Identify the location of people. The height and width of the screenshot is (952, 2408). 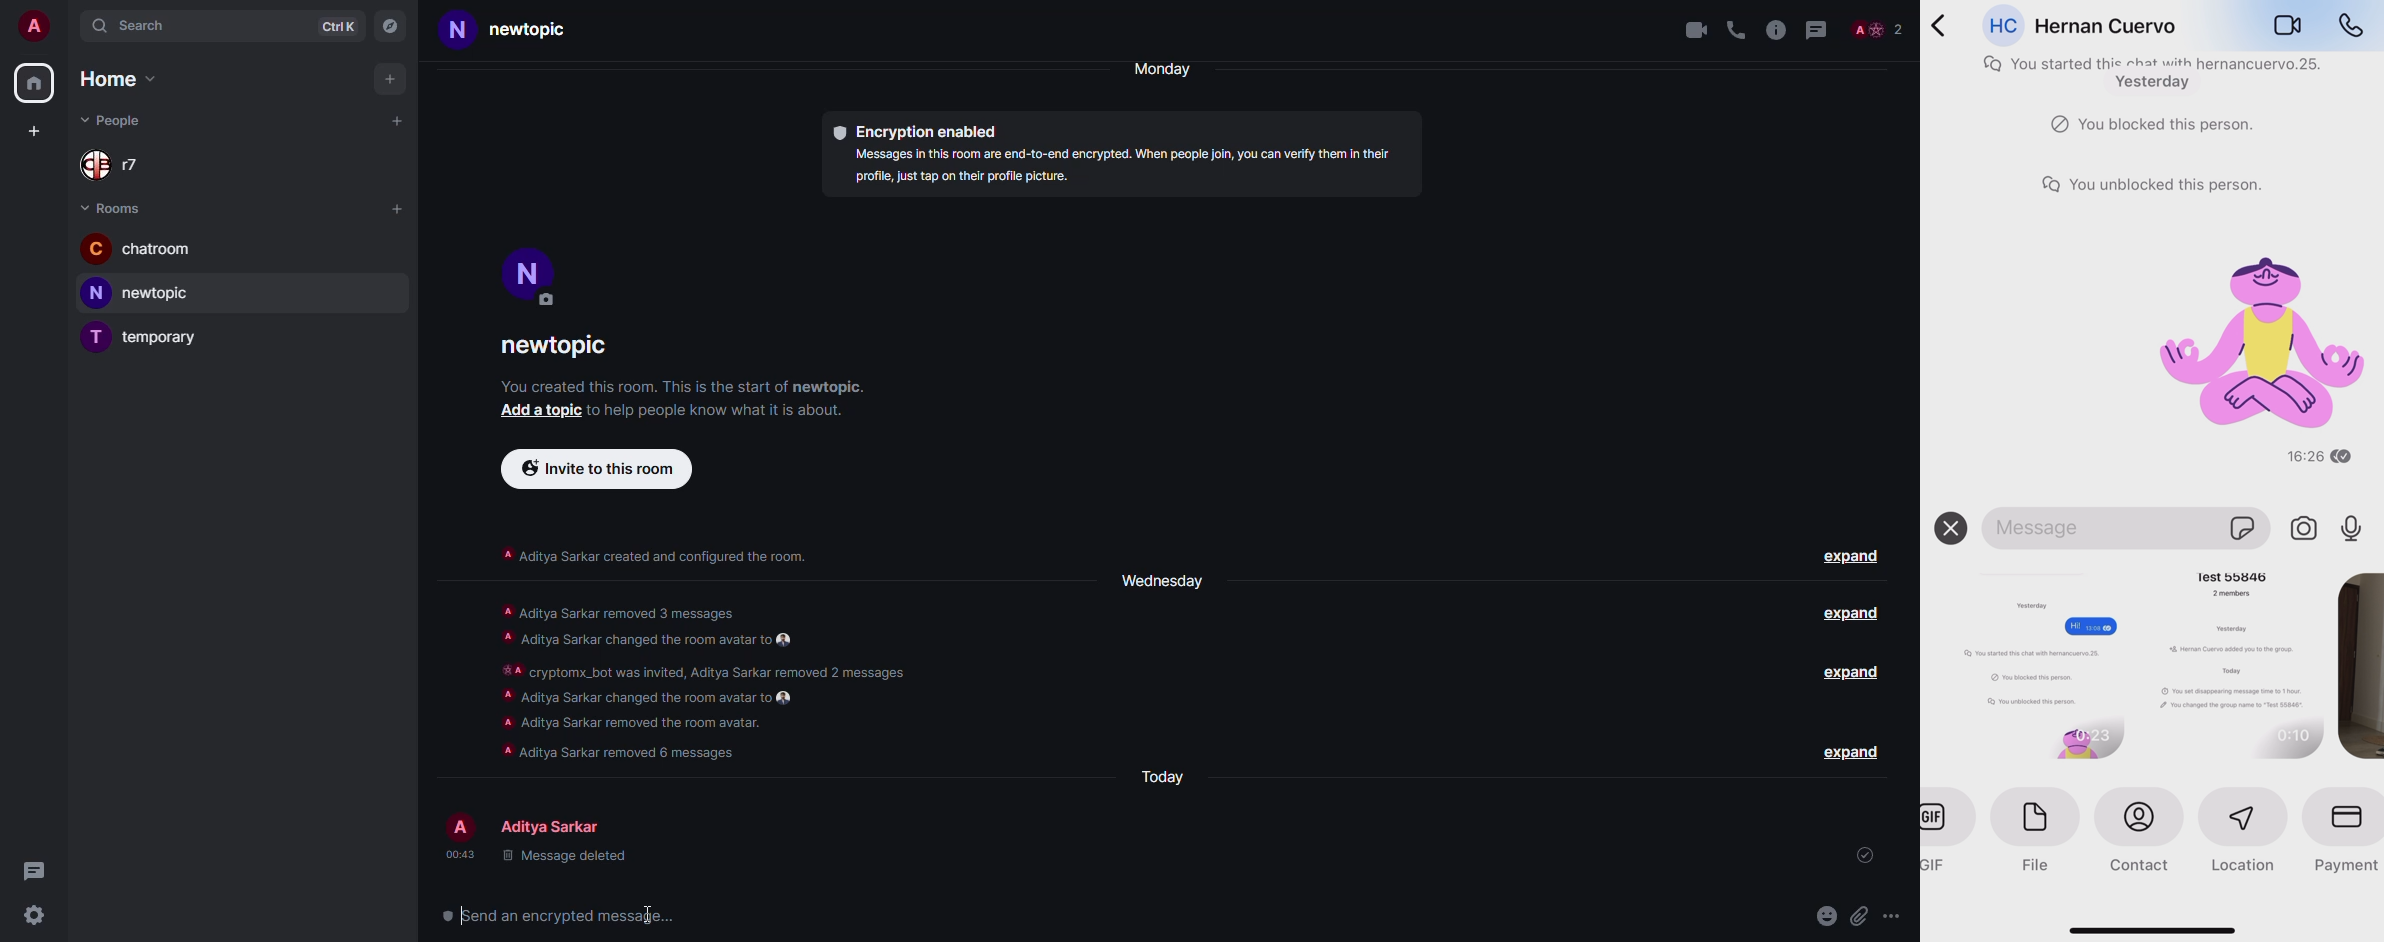
(1881, 29).